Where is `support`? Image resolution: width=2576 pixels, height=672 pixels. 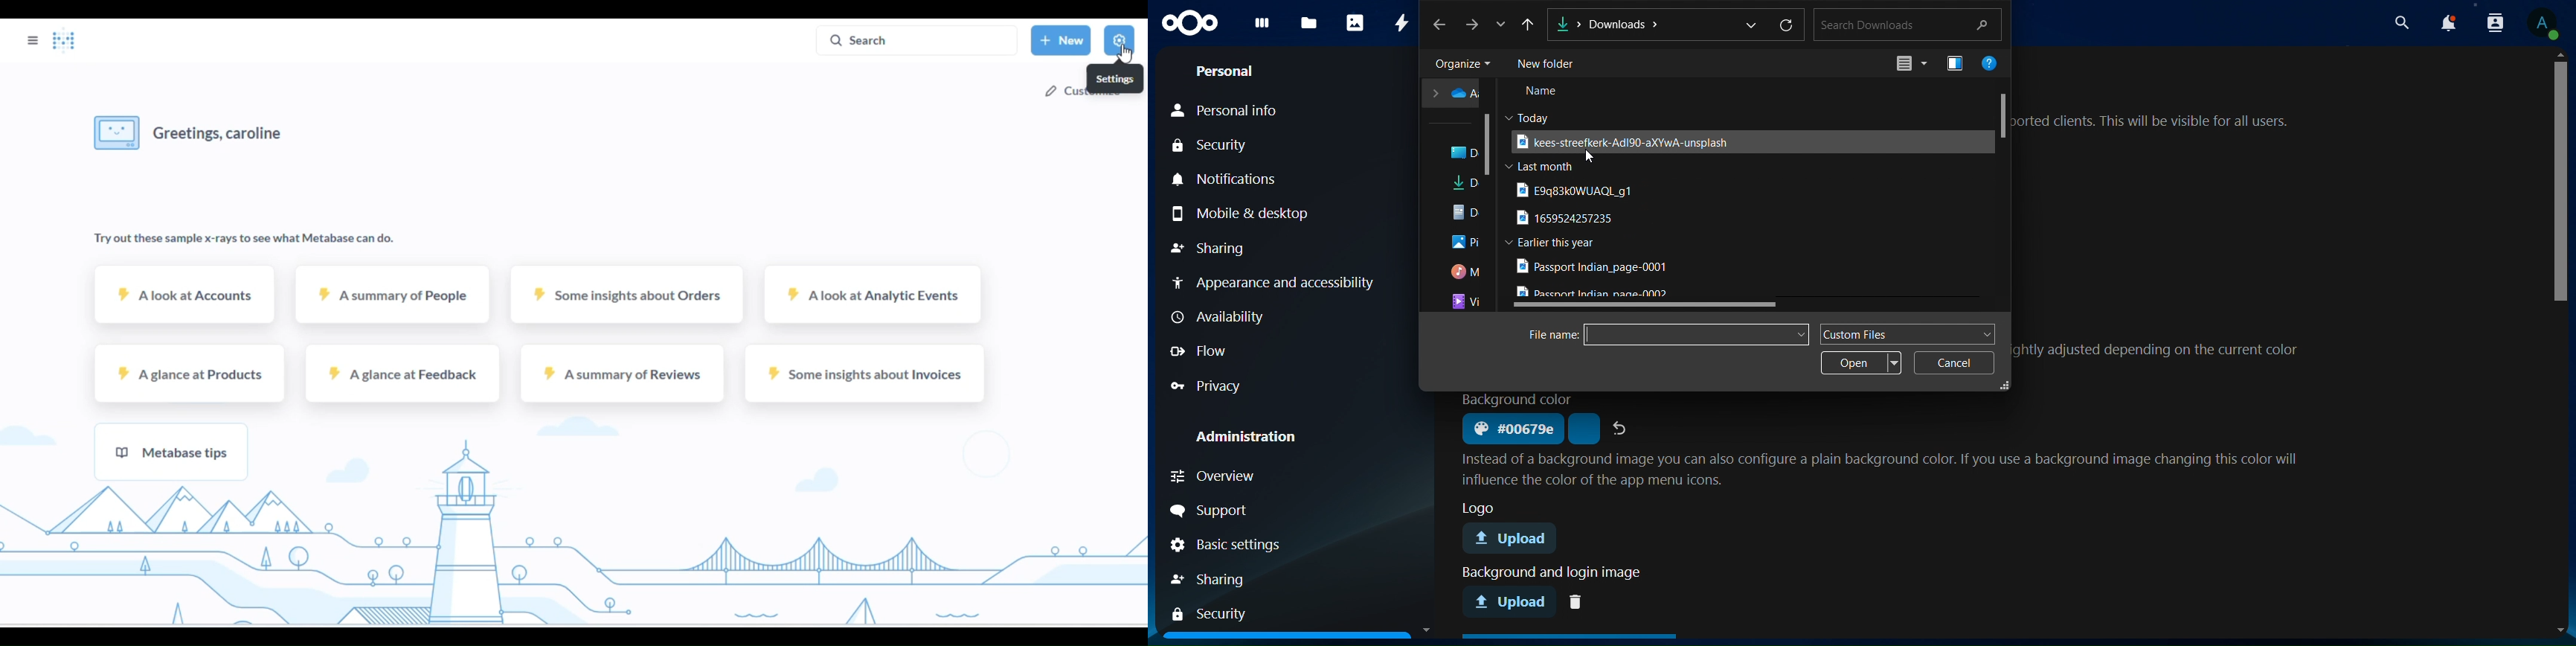
support is located at coordinates (1247, 511).